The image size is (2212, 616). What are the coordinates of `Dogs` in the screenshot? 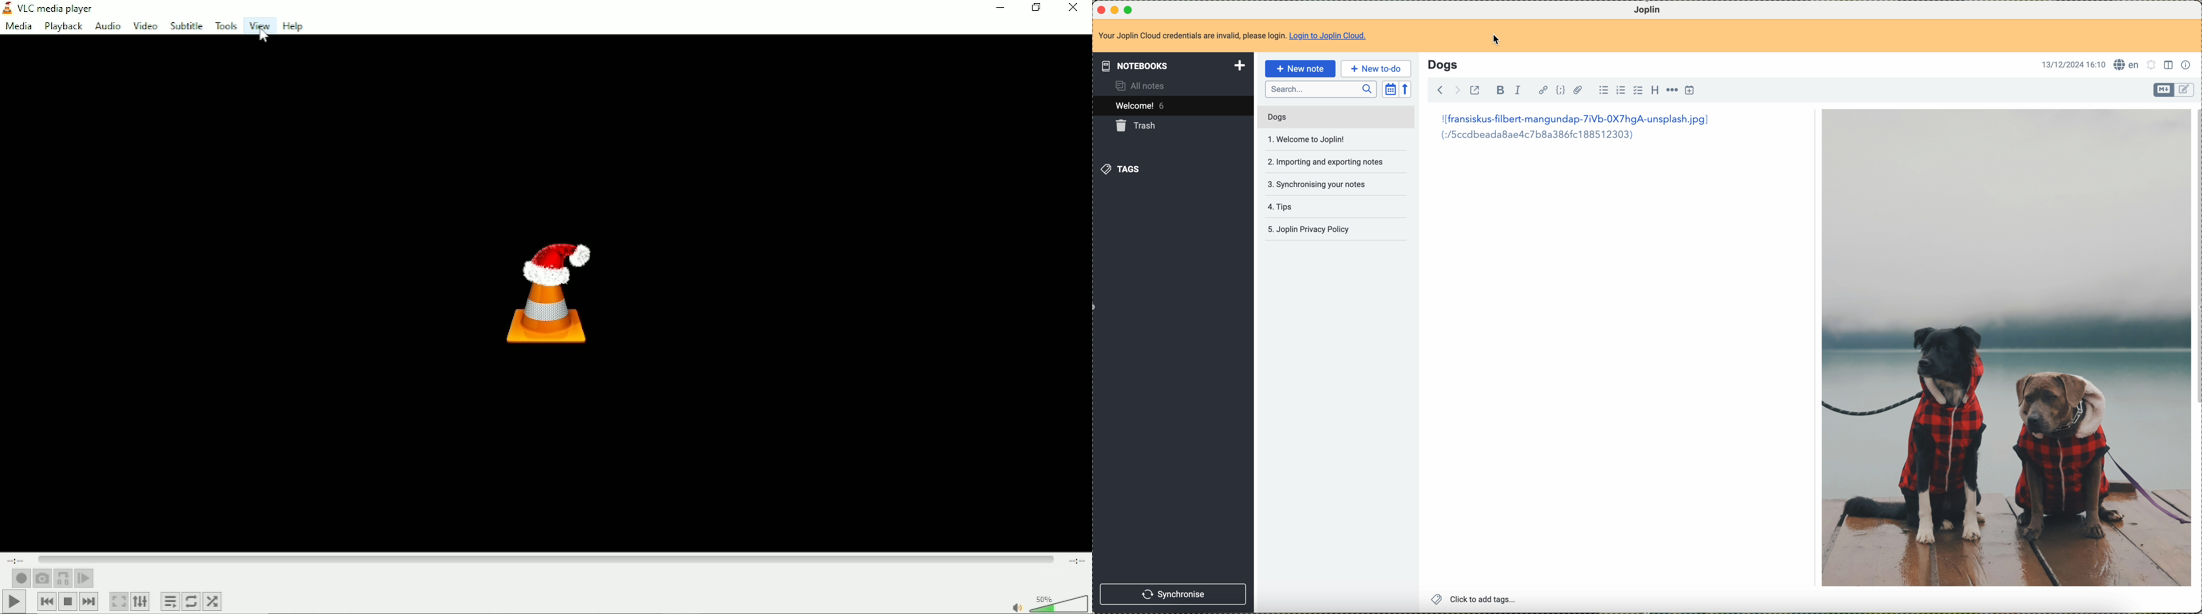 It's located at (1442, 63).